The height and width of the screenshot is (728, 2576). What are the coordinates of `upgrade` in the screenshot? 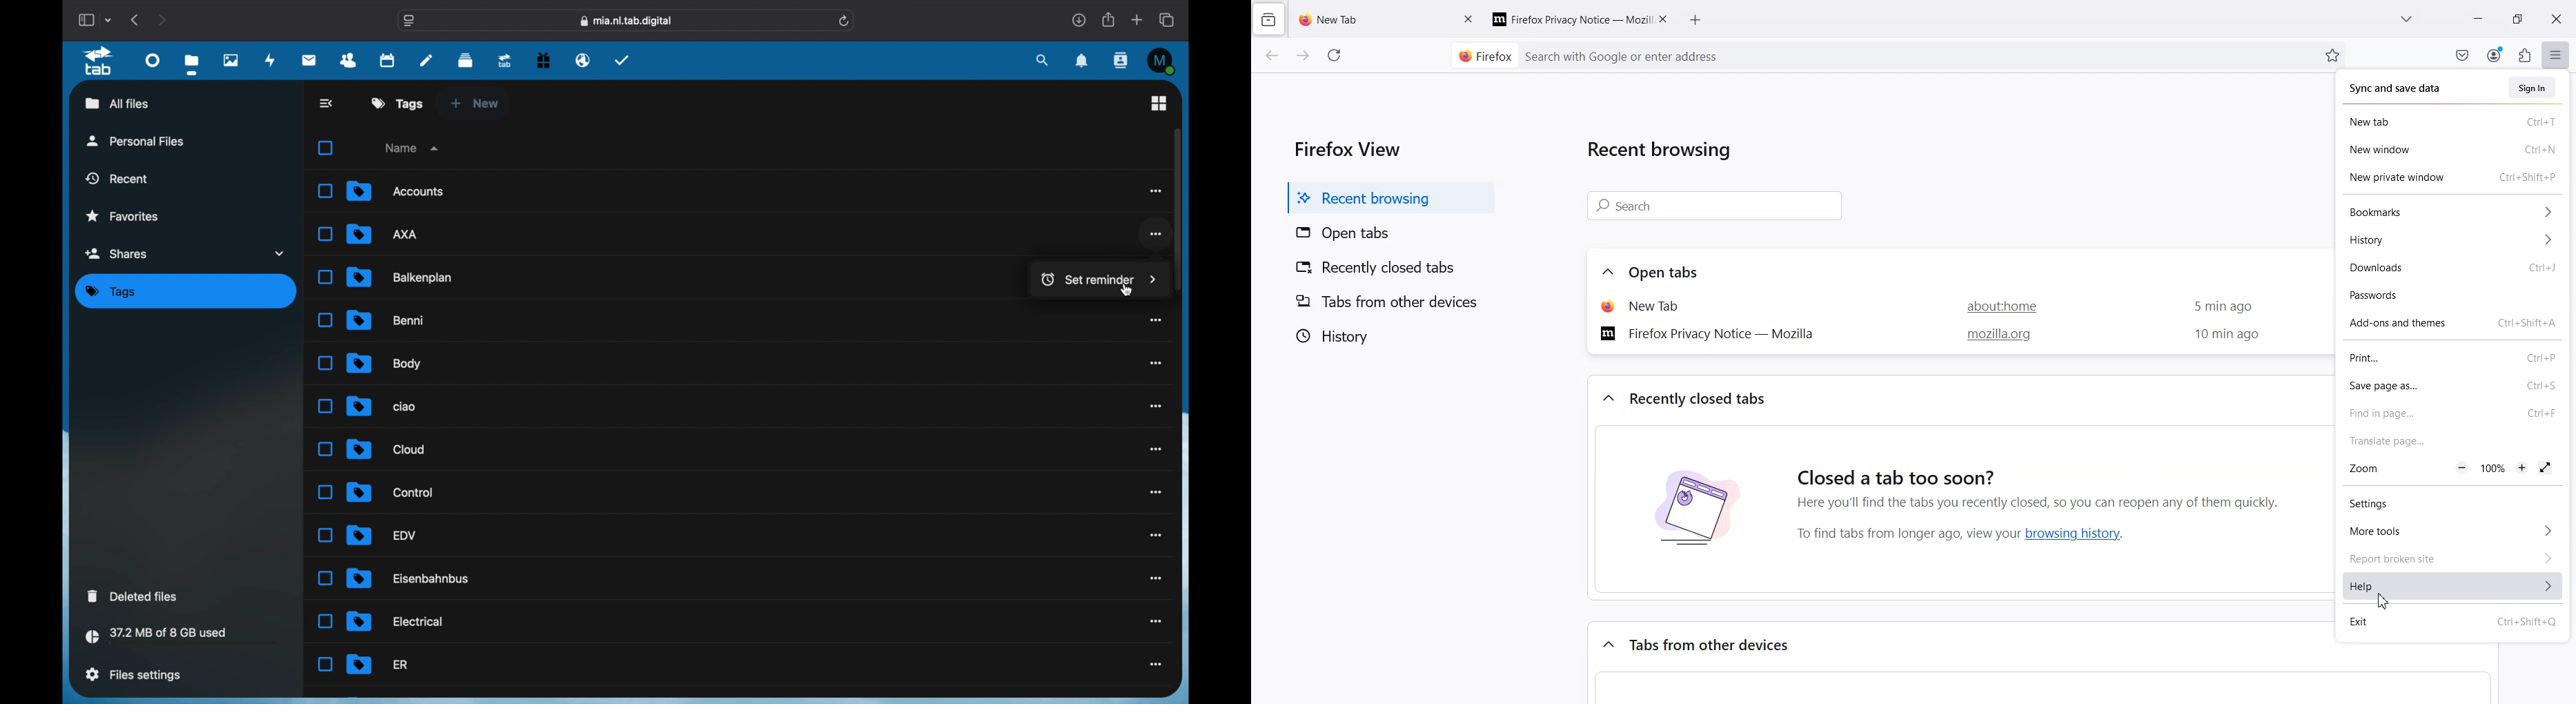 It's located at (504, 60).